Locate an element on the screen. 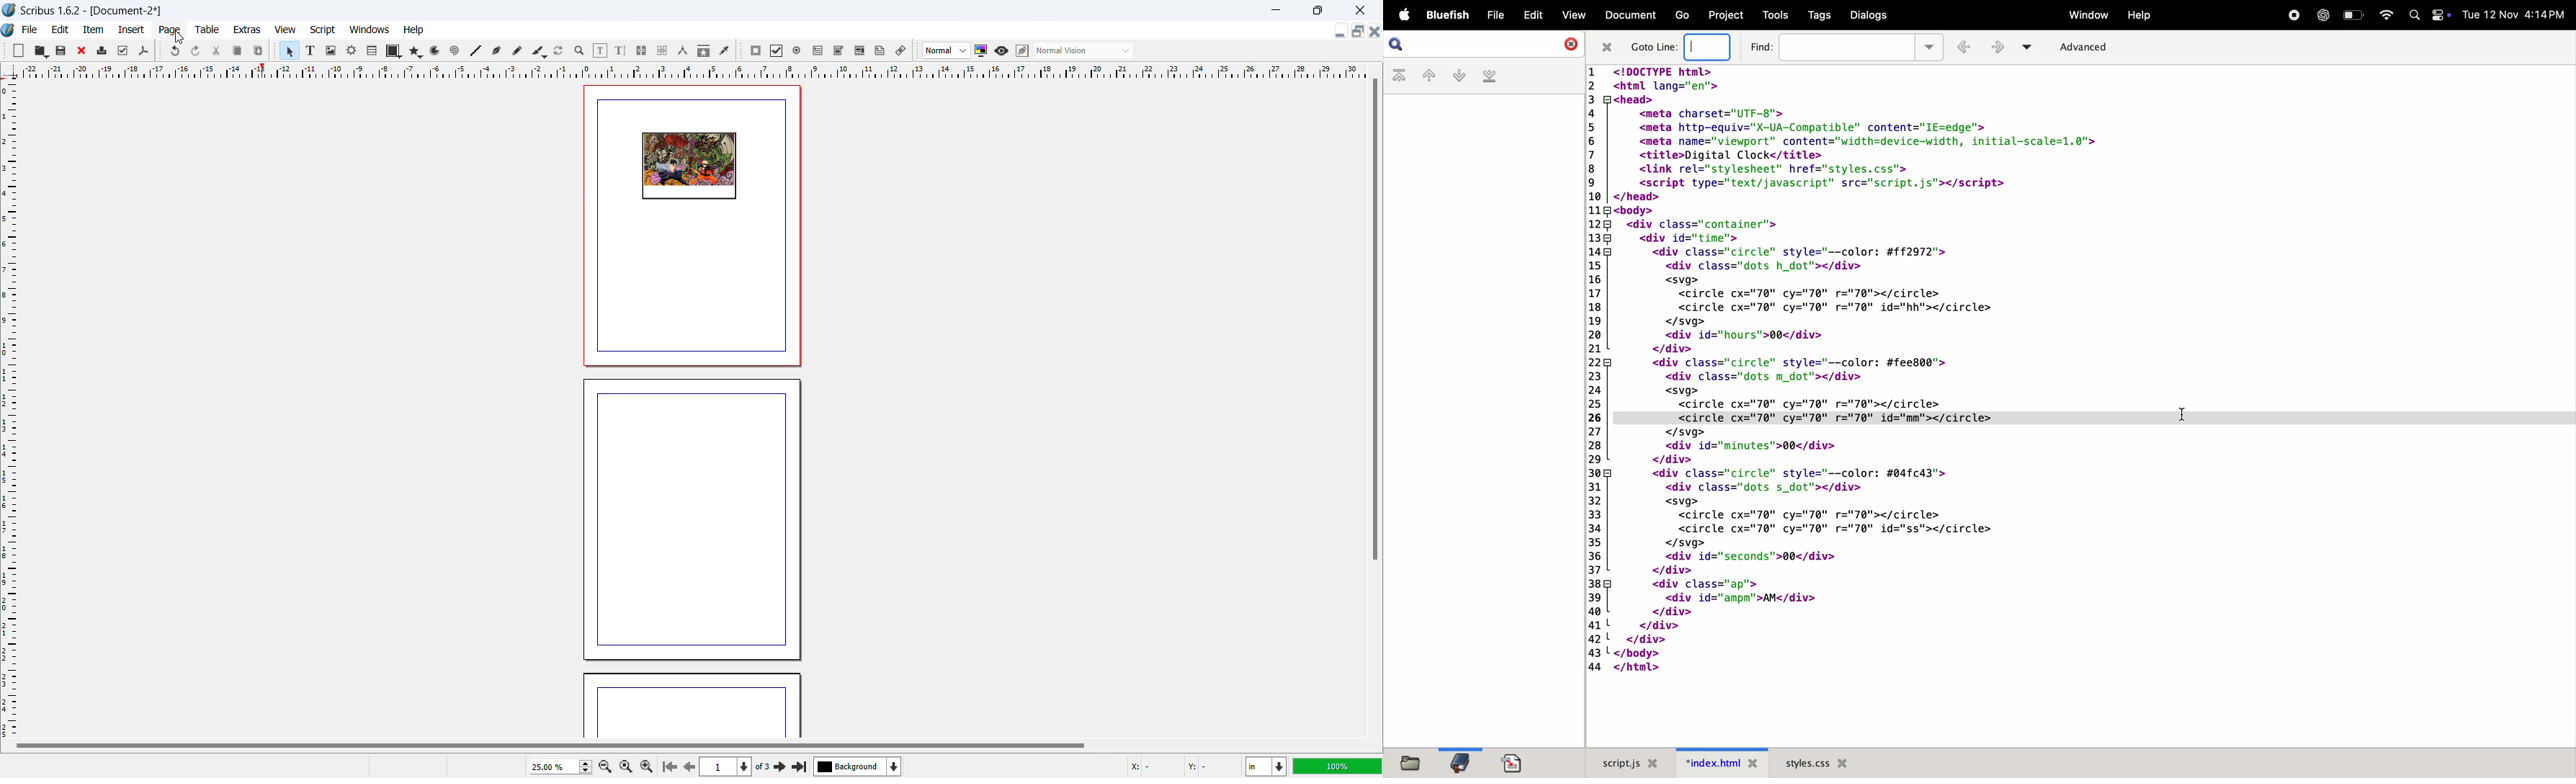 This screenshot has height=784, width=2576. pdf push button is located at coordinates (756, 50).